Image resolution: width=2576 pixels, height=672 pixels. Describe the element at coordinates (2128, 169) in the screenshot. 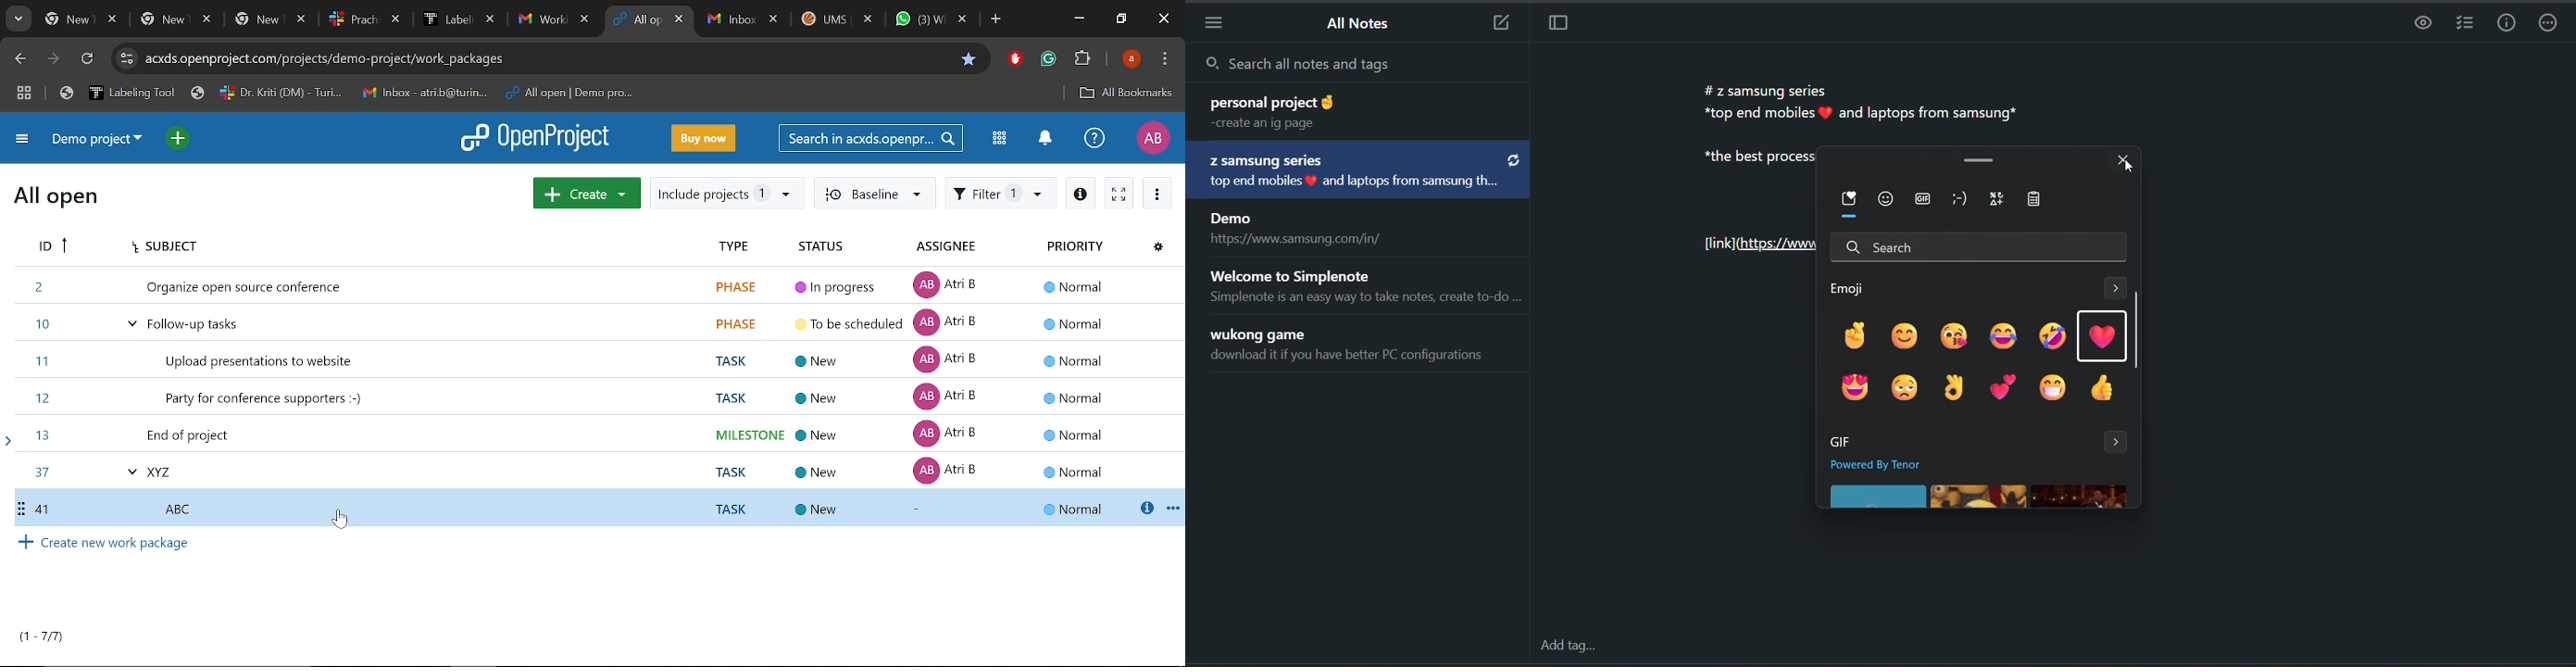

I see `cursor` at that location.